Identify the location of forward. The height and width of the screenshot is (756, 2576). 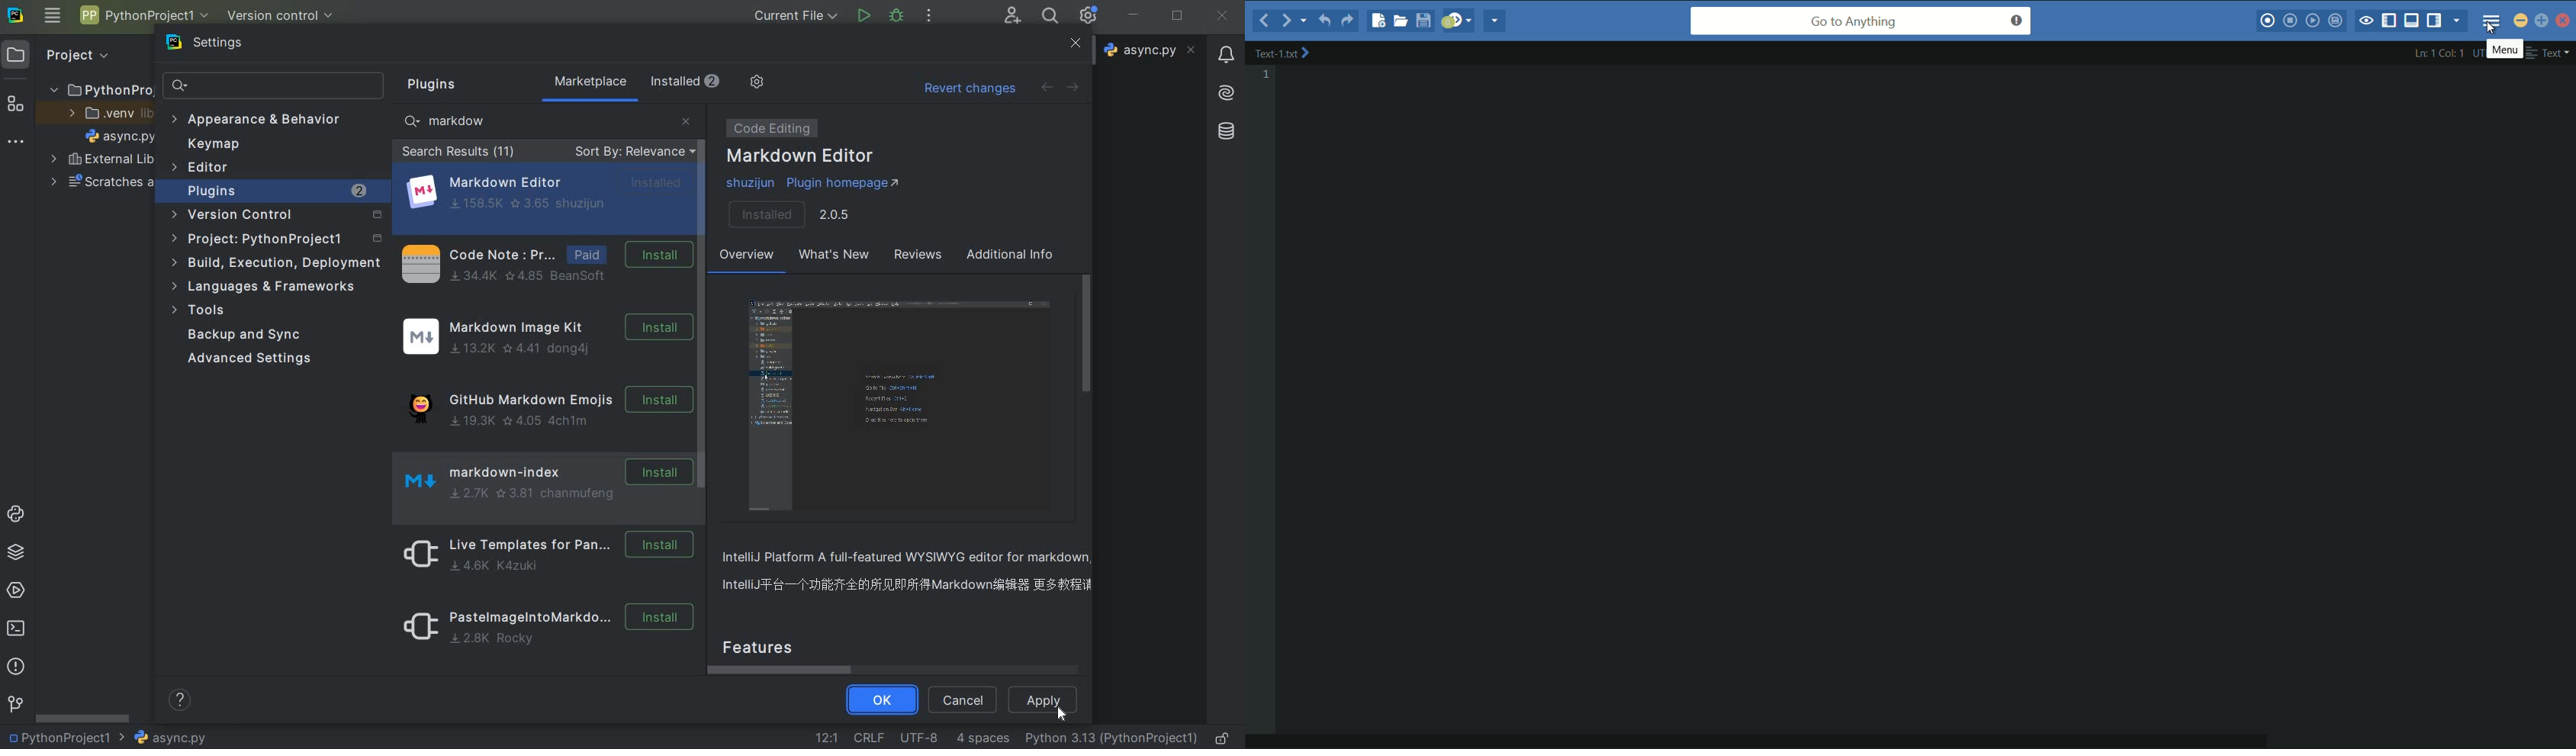
(1285, 19).